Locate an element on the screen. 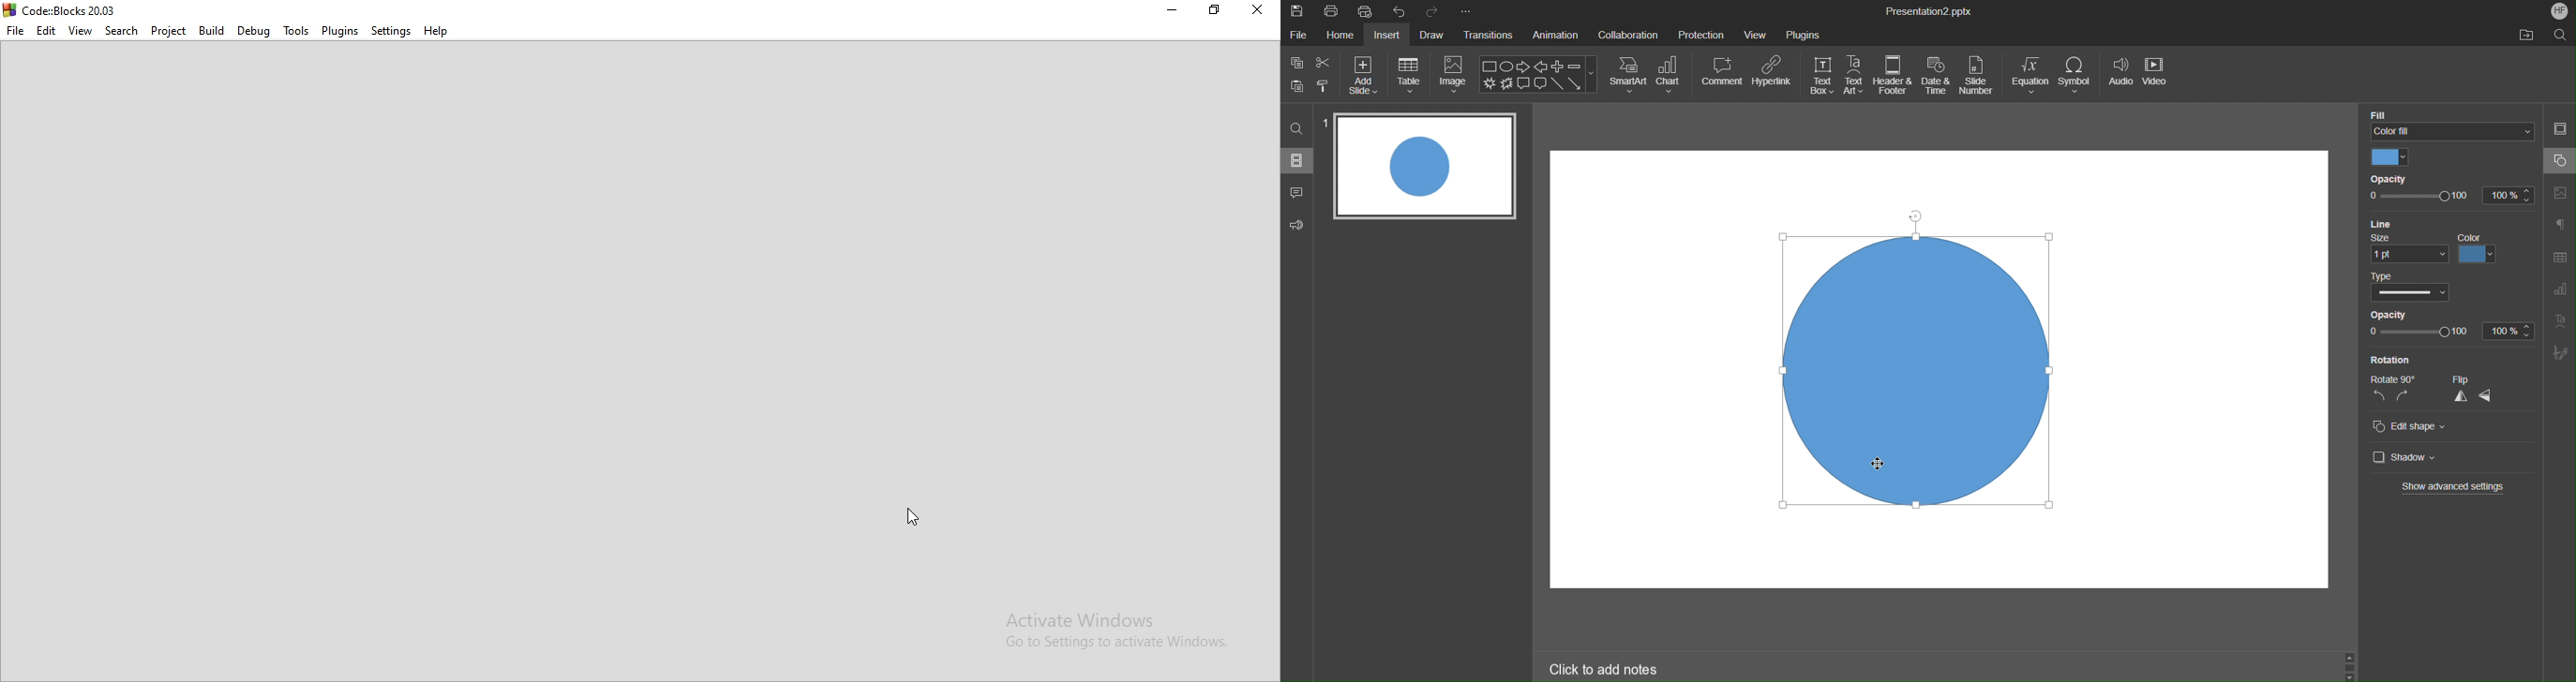 This screenshot has width=2576, height=700. left is located at coordinates (2378, 398).